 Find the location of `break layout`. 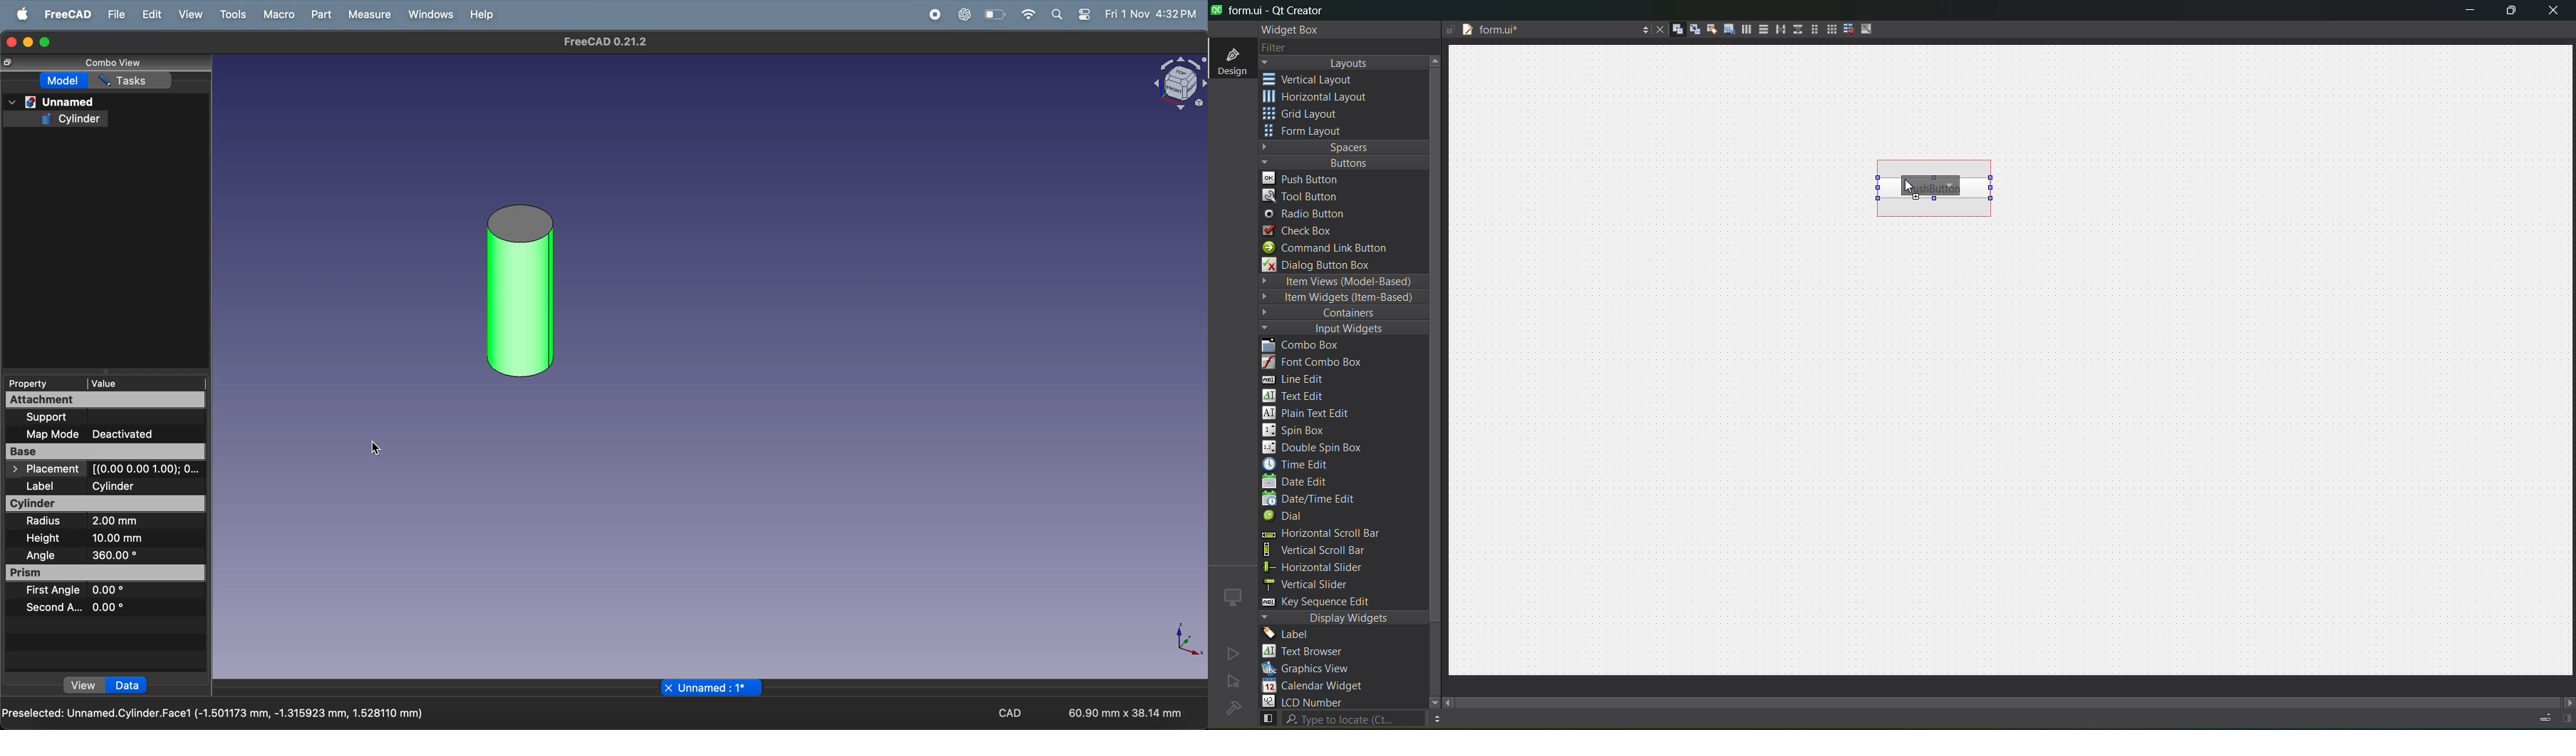

break layout is located at coordinates (1845, 30).